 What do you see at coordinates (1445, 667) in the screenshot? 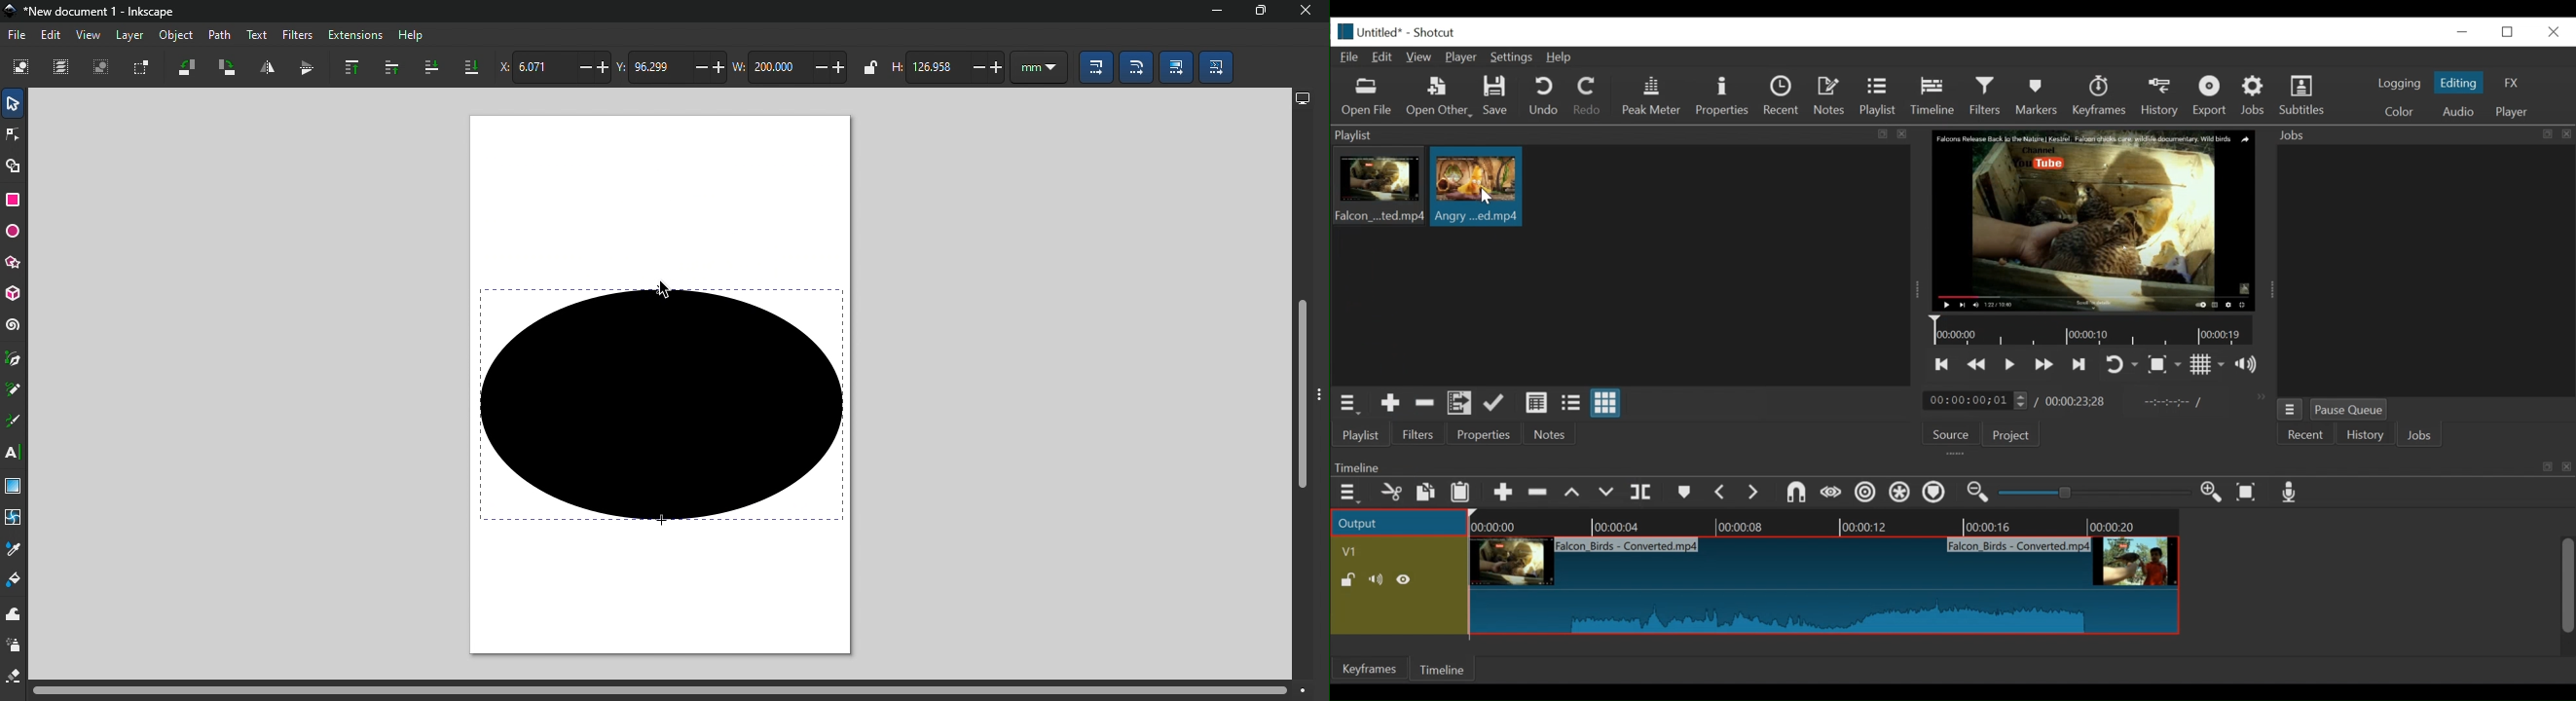
I see `Timeline` at bounding box center [1445, 667].